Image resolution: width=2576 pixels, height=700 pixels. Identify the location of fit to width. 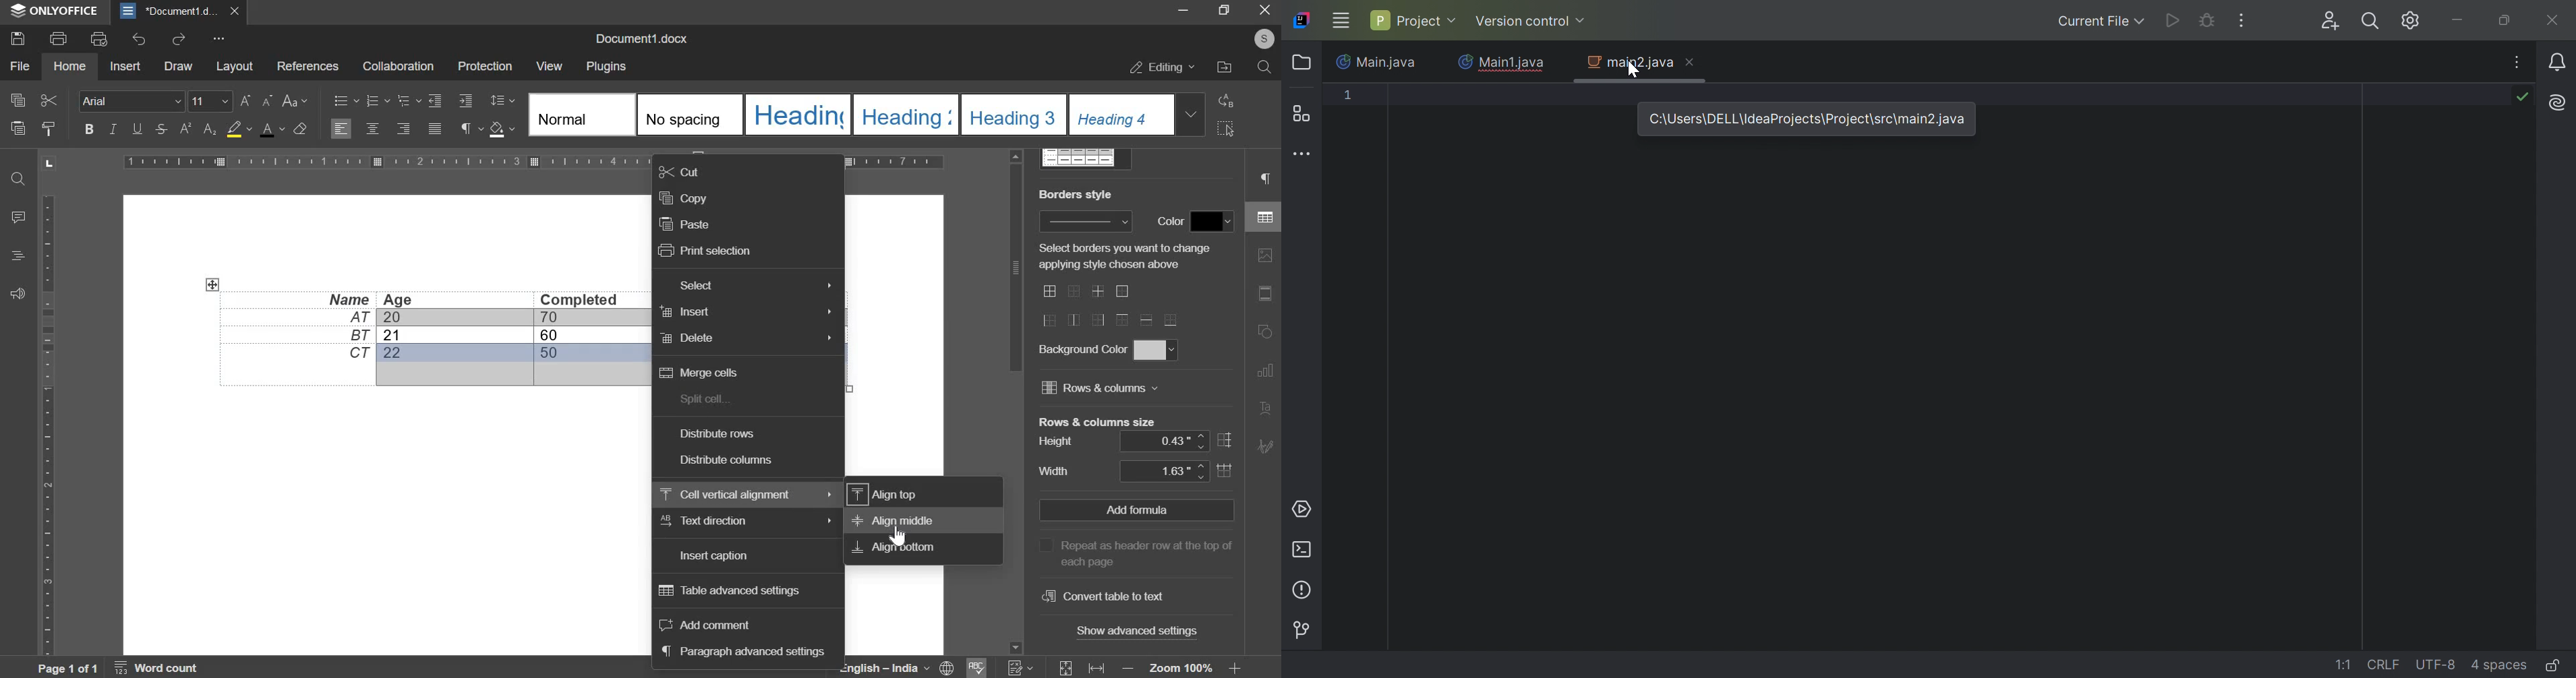
(1097, 669).